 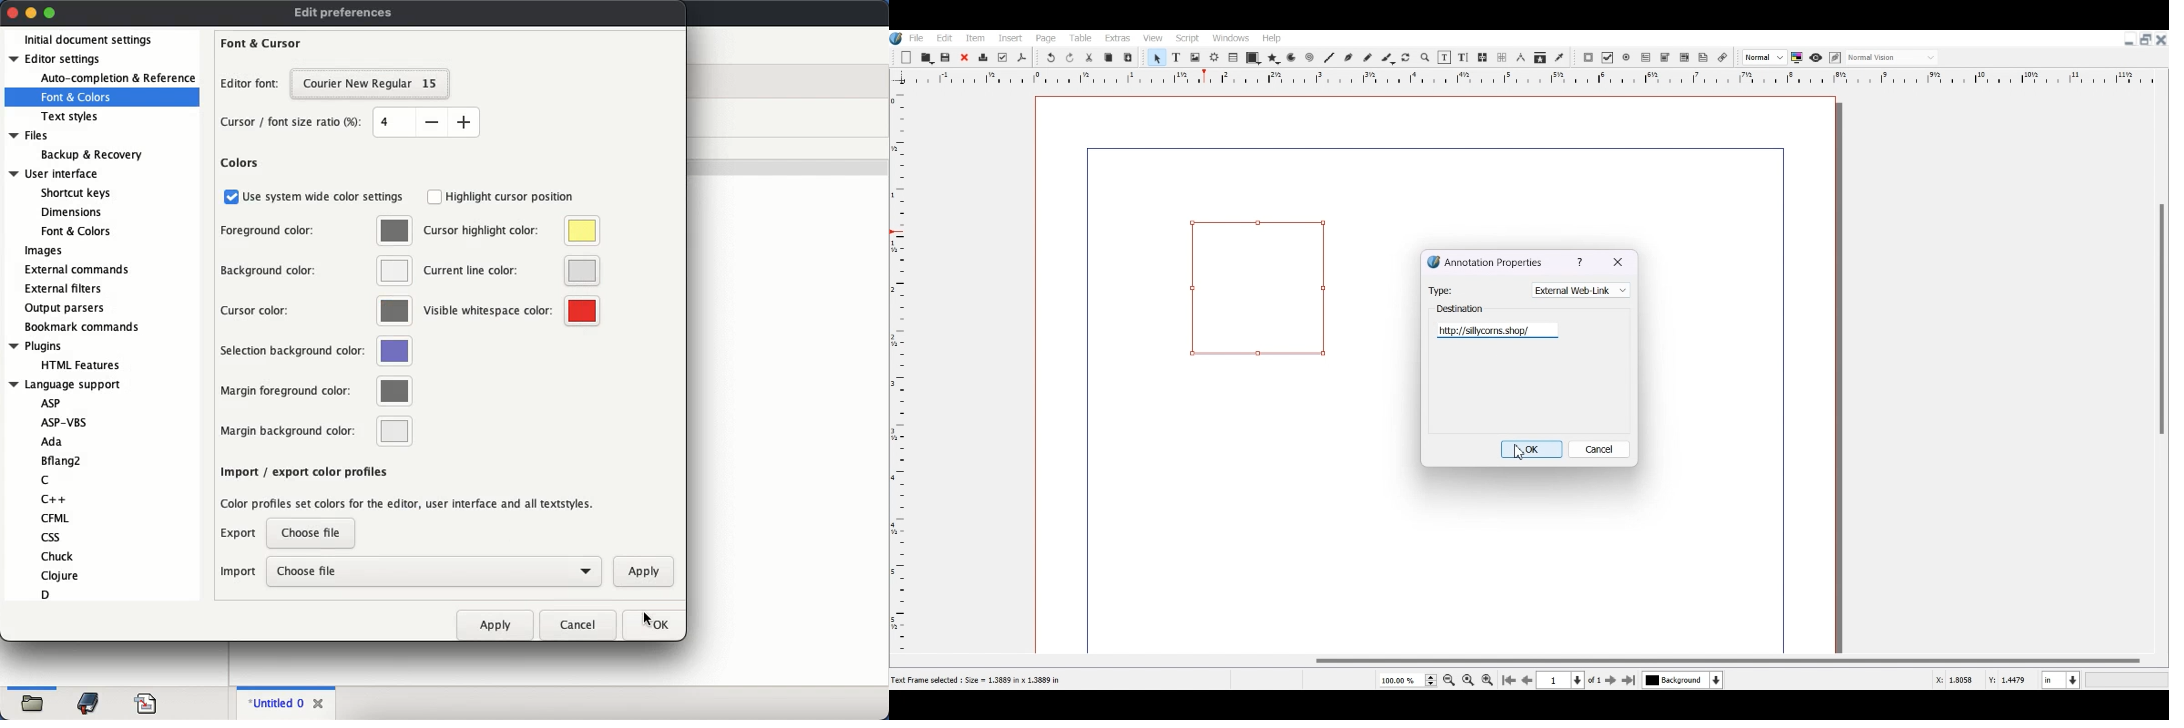 I want to click on Edit content of frame, so click(x=1444, y=57).